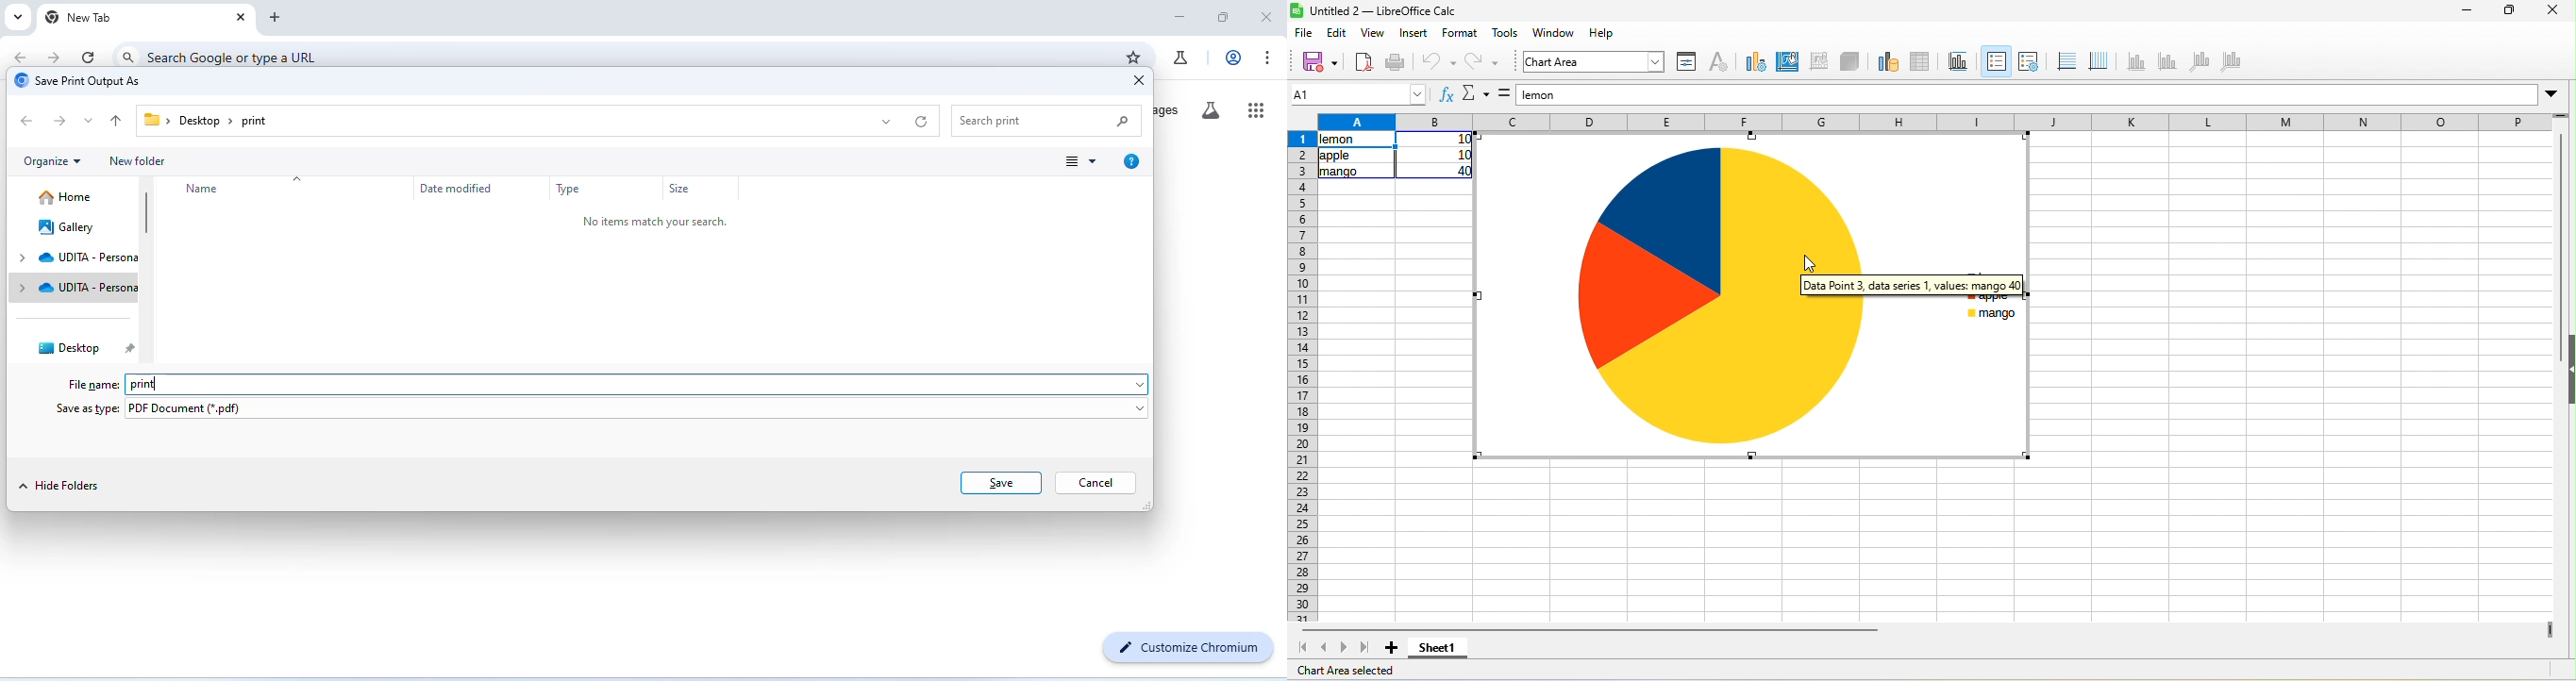 This screenshot has height=700, width=2576. What do you see at coordinates (1504, 96) in the screenshot?
I see `formula` at bounding box center [1504, 96].